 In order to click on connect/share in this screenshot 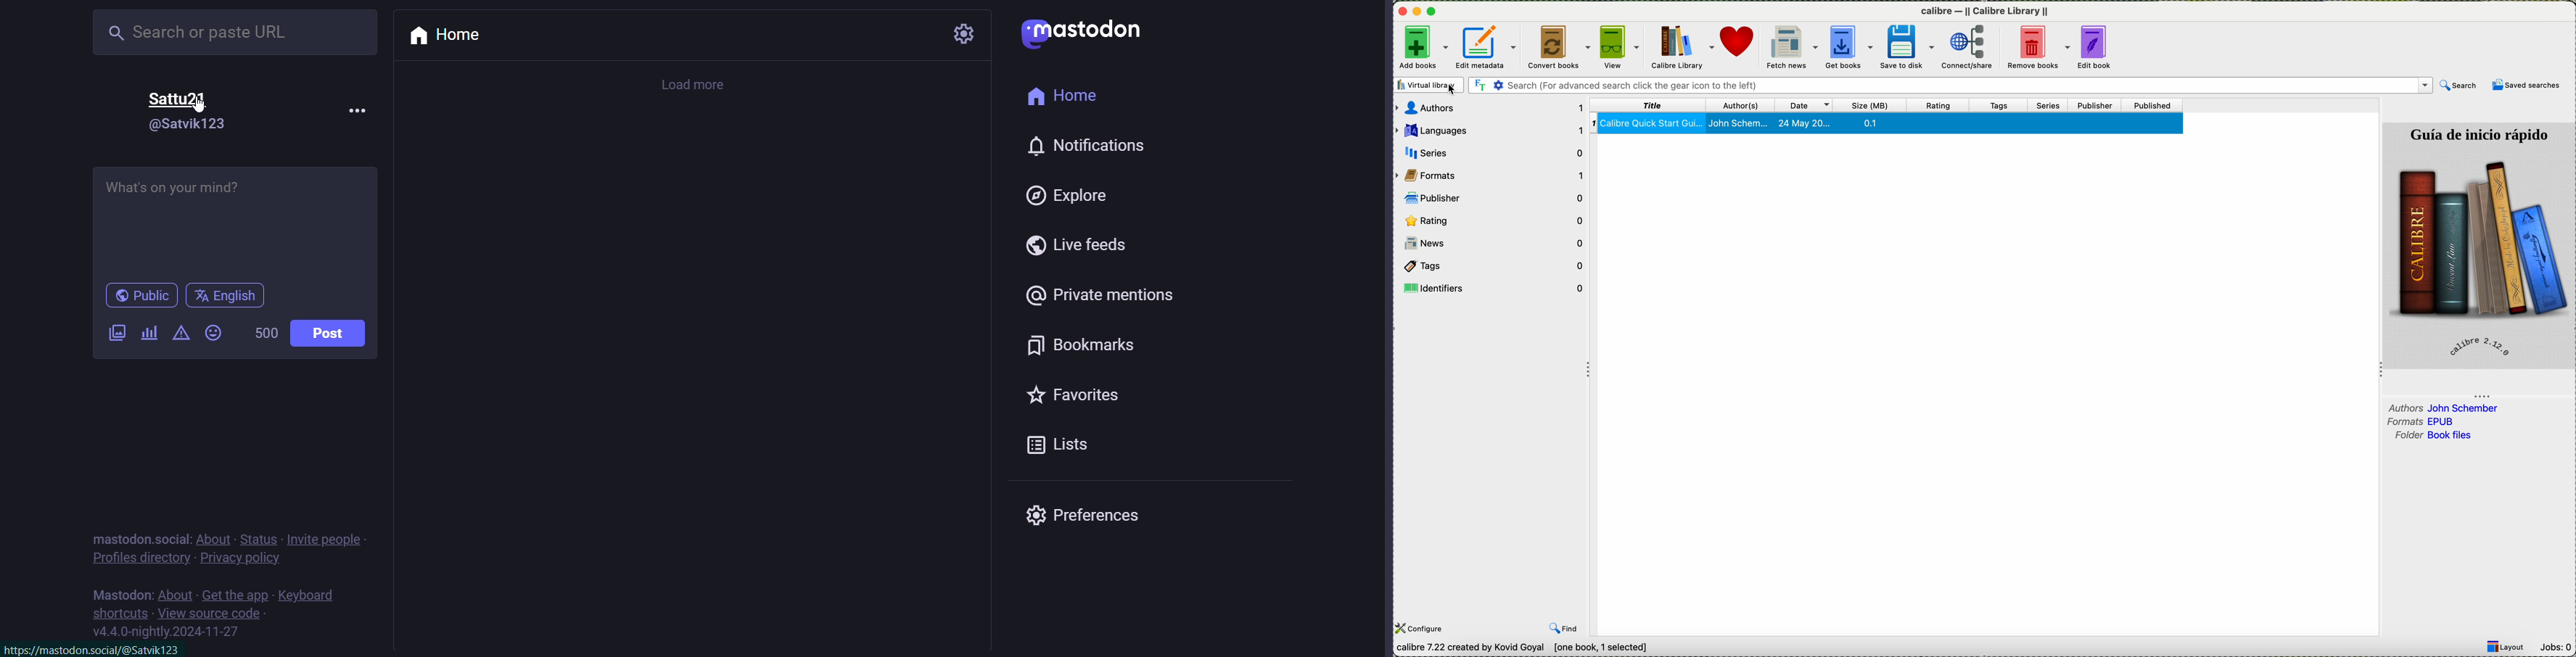, I will do `click(1974, 48)`.